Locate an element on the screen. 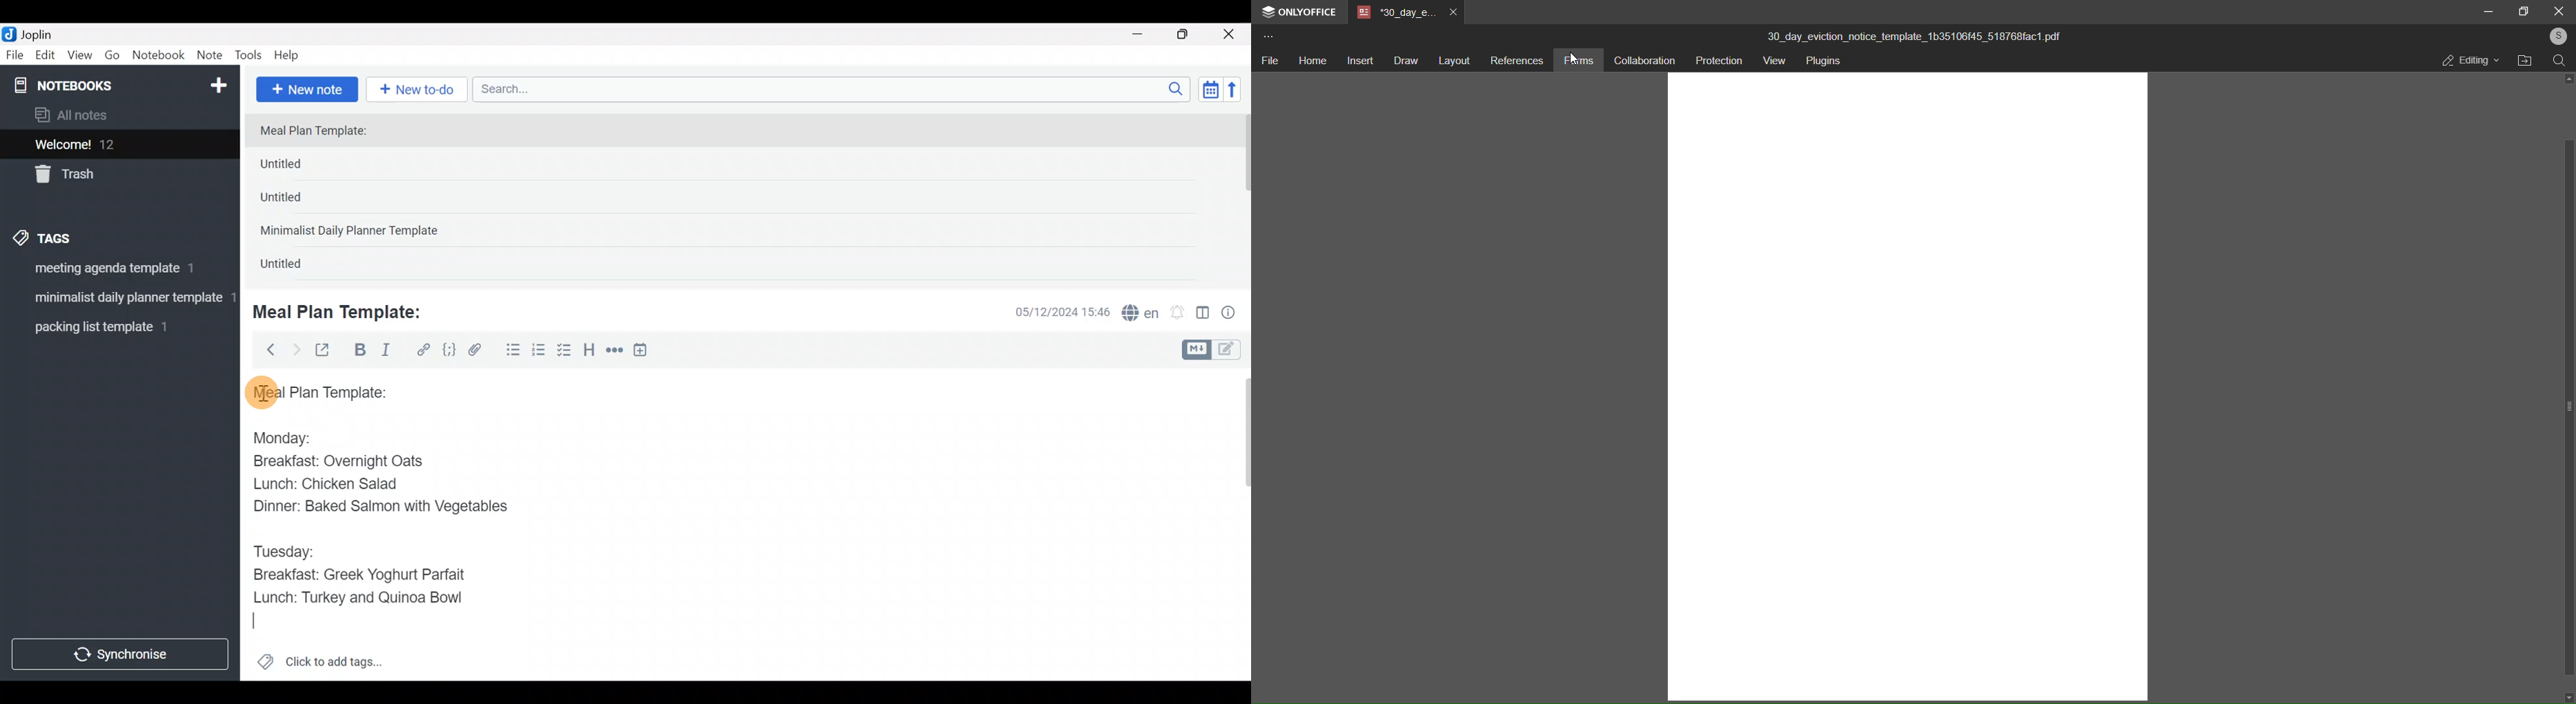  Minimize is located at coordinates (1145, 33).